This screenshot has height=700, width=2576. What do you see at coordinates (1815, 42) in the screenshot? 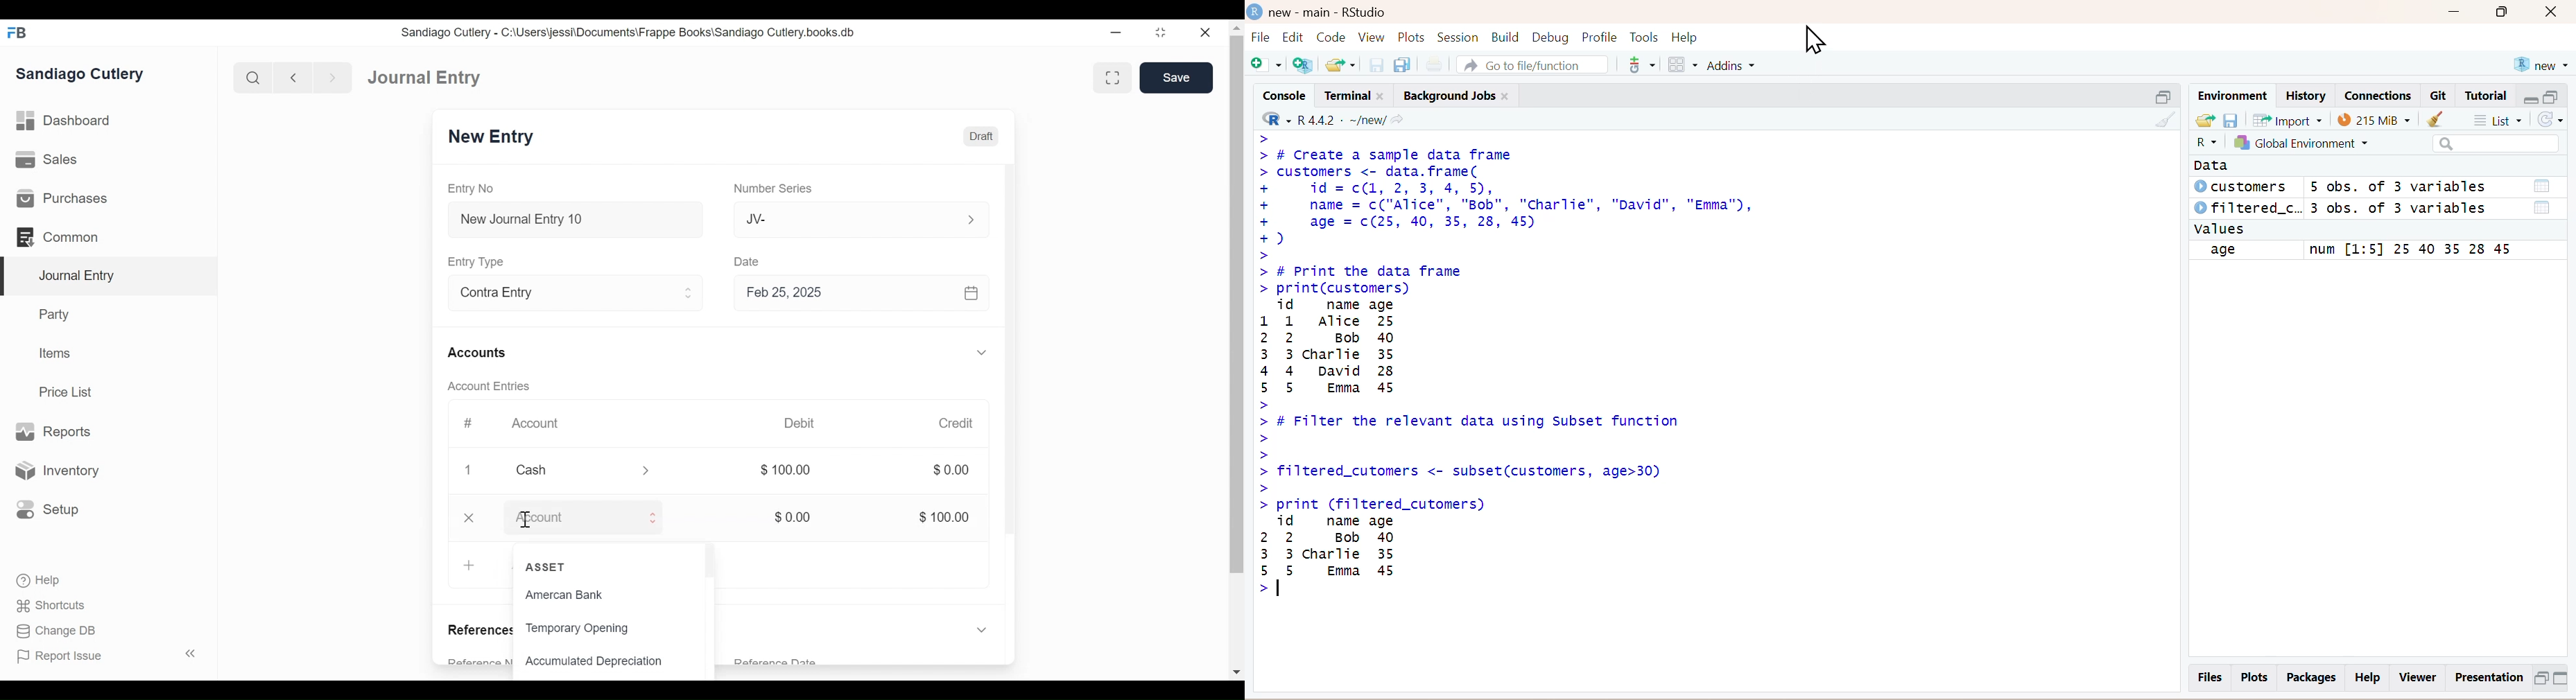
I see `cursor` at bounding box center [1815, 42].